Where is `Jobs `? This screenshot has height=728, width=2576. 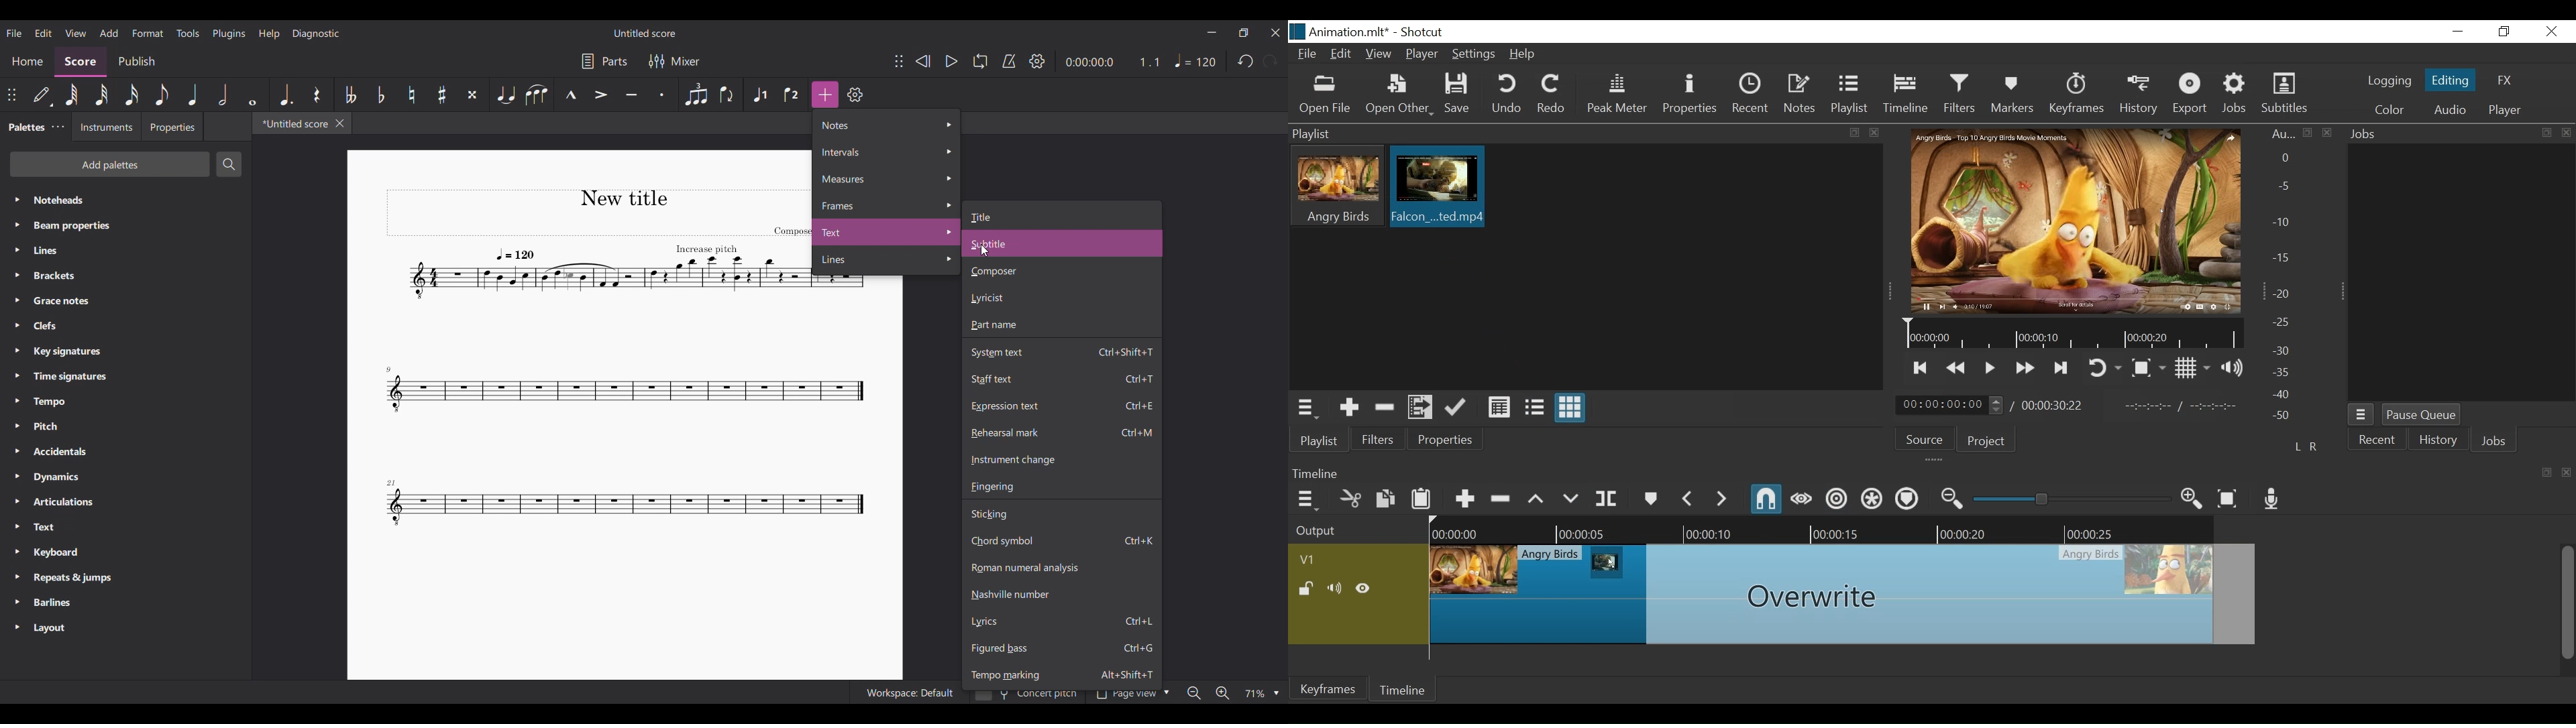
Jobs  is located at coordinates (2493, 440).